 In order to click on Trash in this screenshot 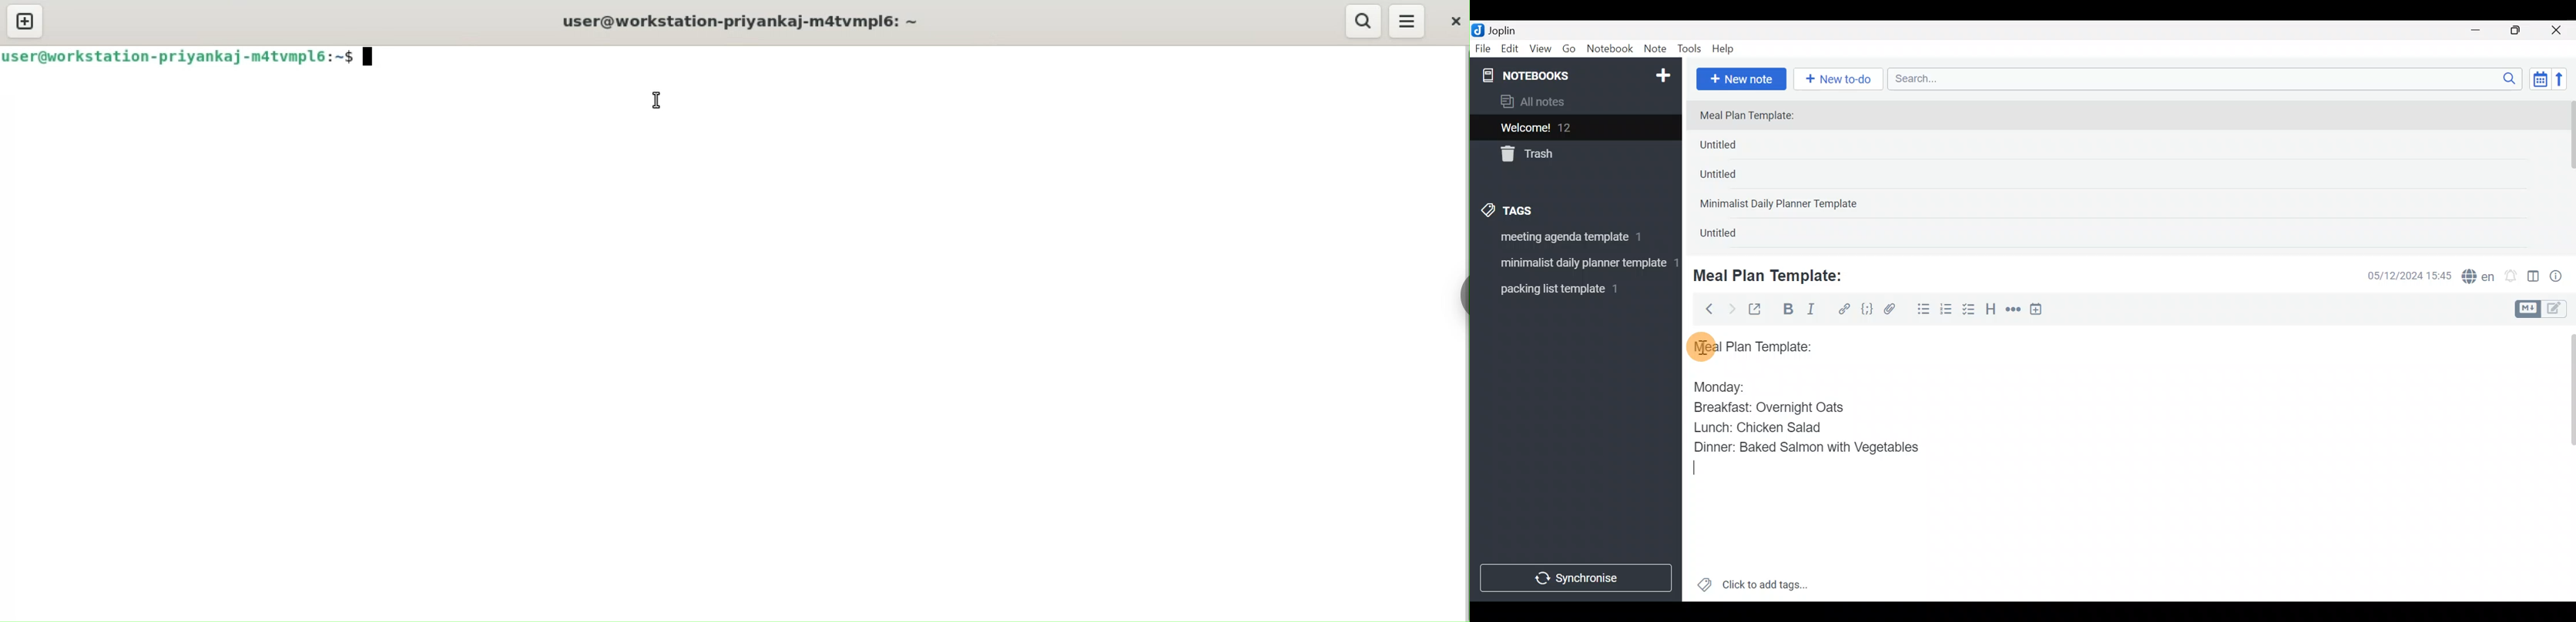, I will do `click(1569, 155)`.